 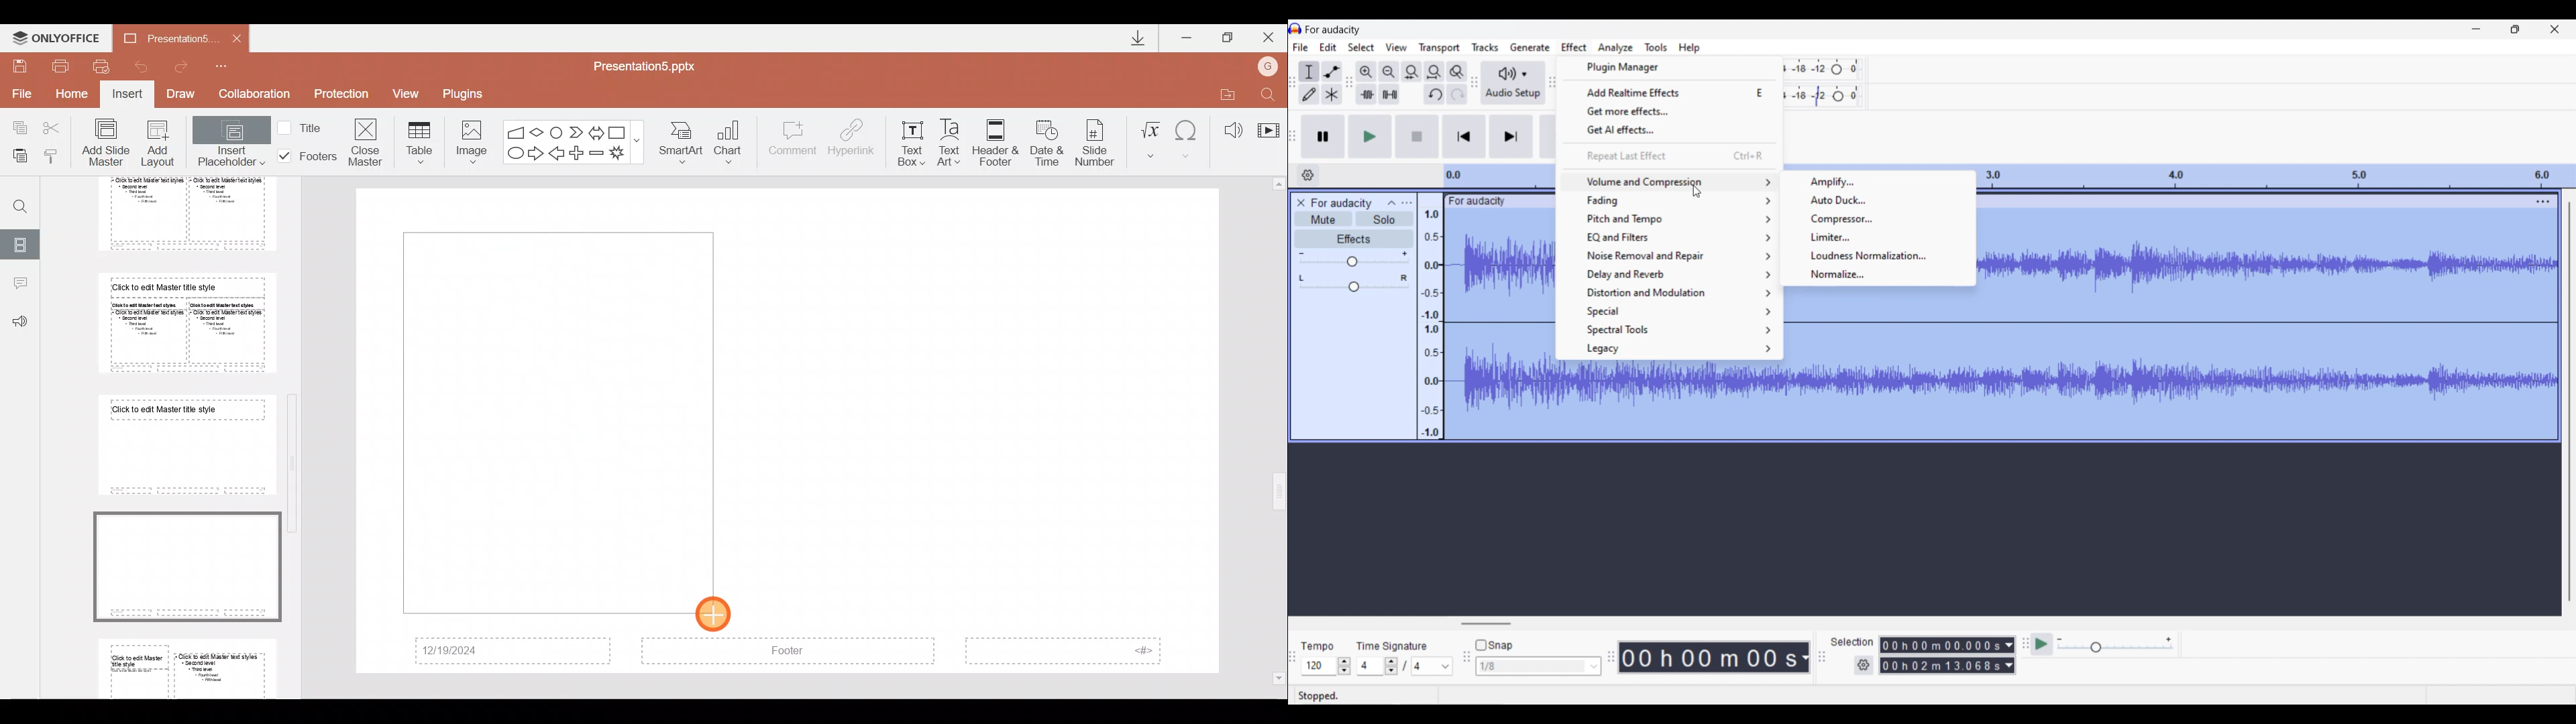 What do you see at coordinates (2570, 403) in the screenshot?
I see `Vertical slide bar` at bounding box center [2570, 403].